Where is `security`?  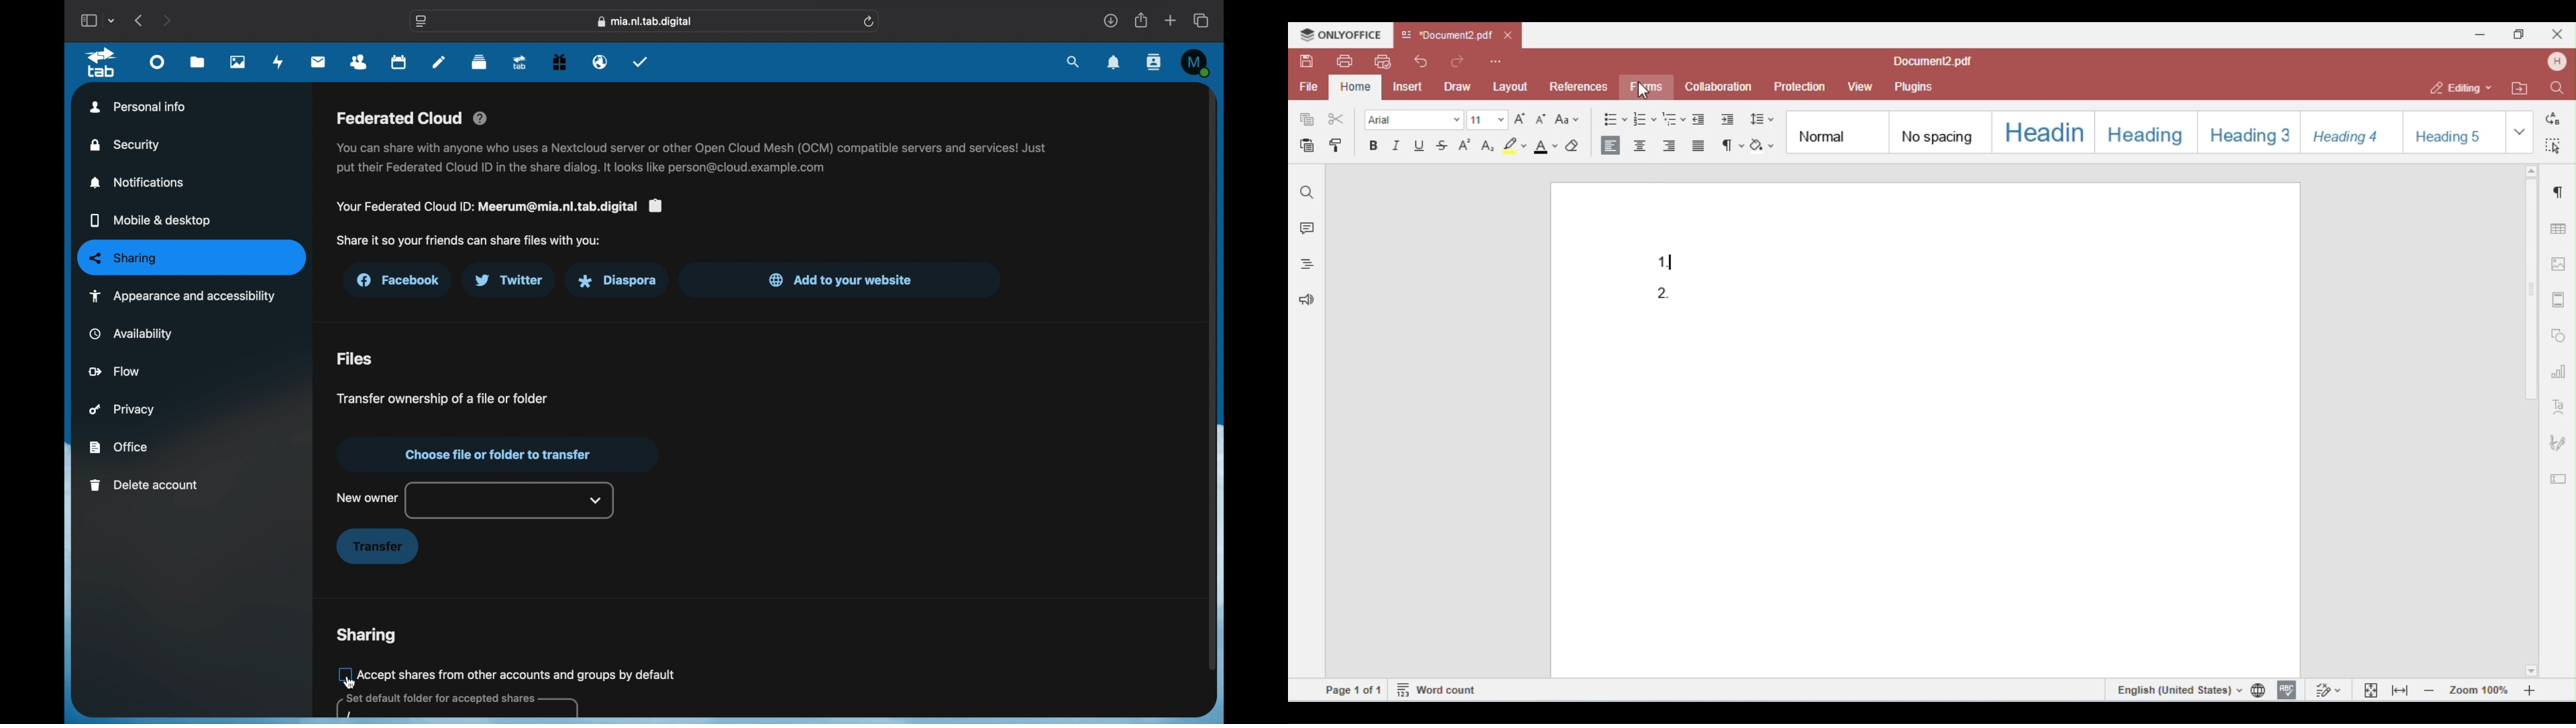 security is located at coordinates (126, 145).